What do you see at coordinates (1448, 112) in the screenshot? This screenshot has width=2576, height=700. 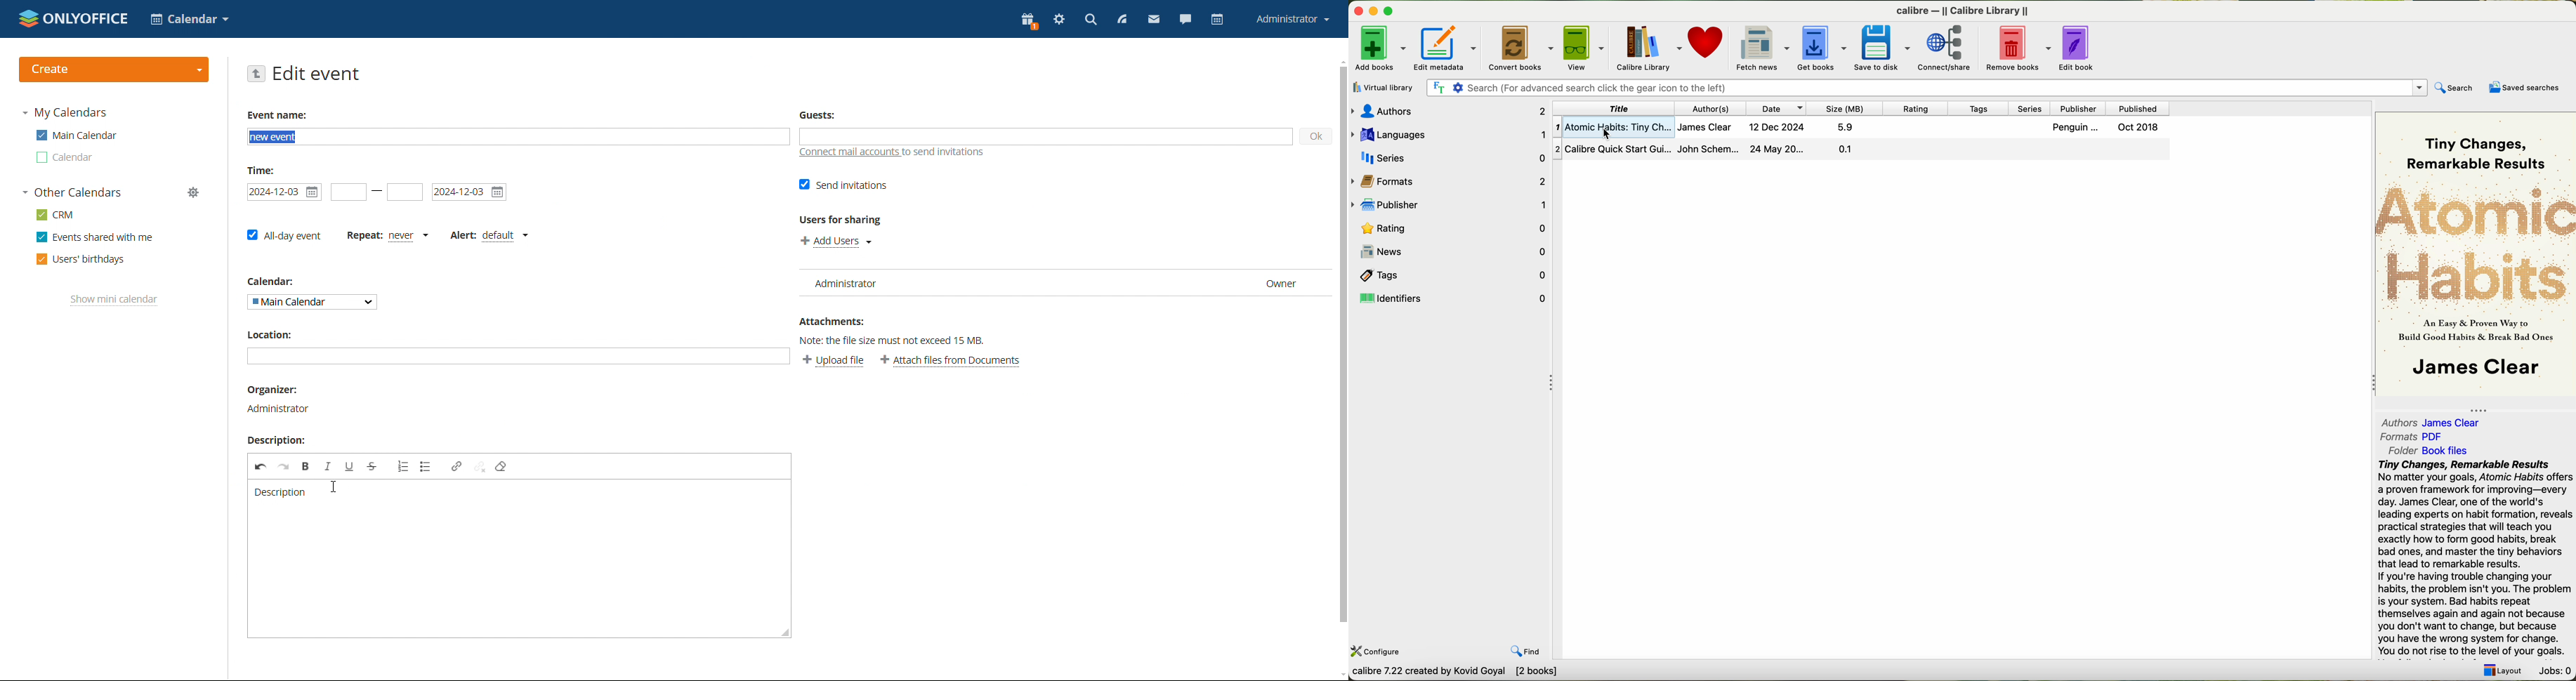 I see `authors` at bounding box center [1448, 112].